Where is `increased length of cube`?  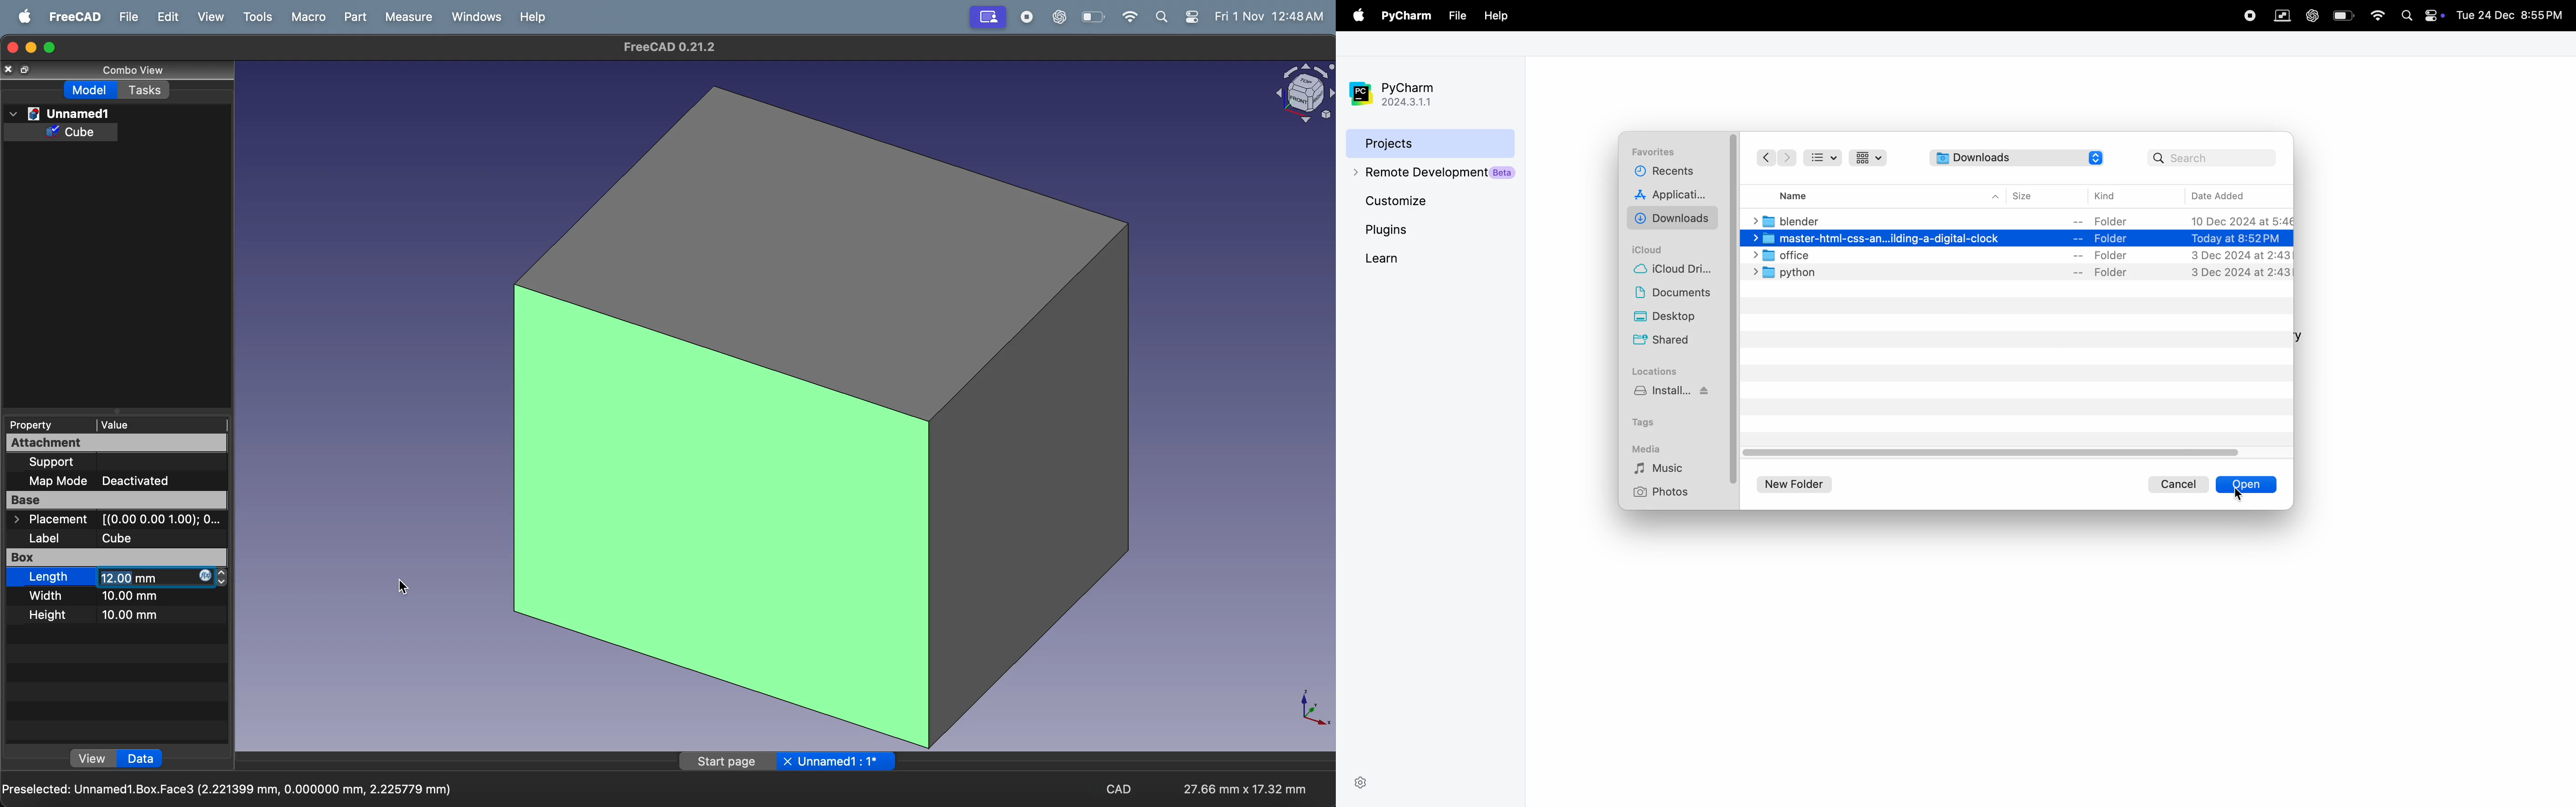
increased length of cube is located at coordinates (823, 415).